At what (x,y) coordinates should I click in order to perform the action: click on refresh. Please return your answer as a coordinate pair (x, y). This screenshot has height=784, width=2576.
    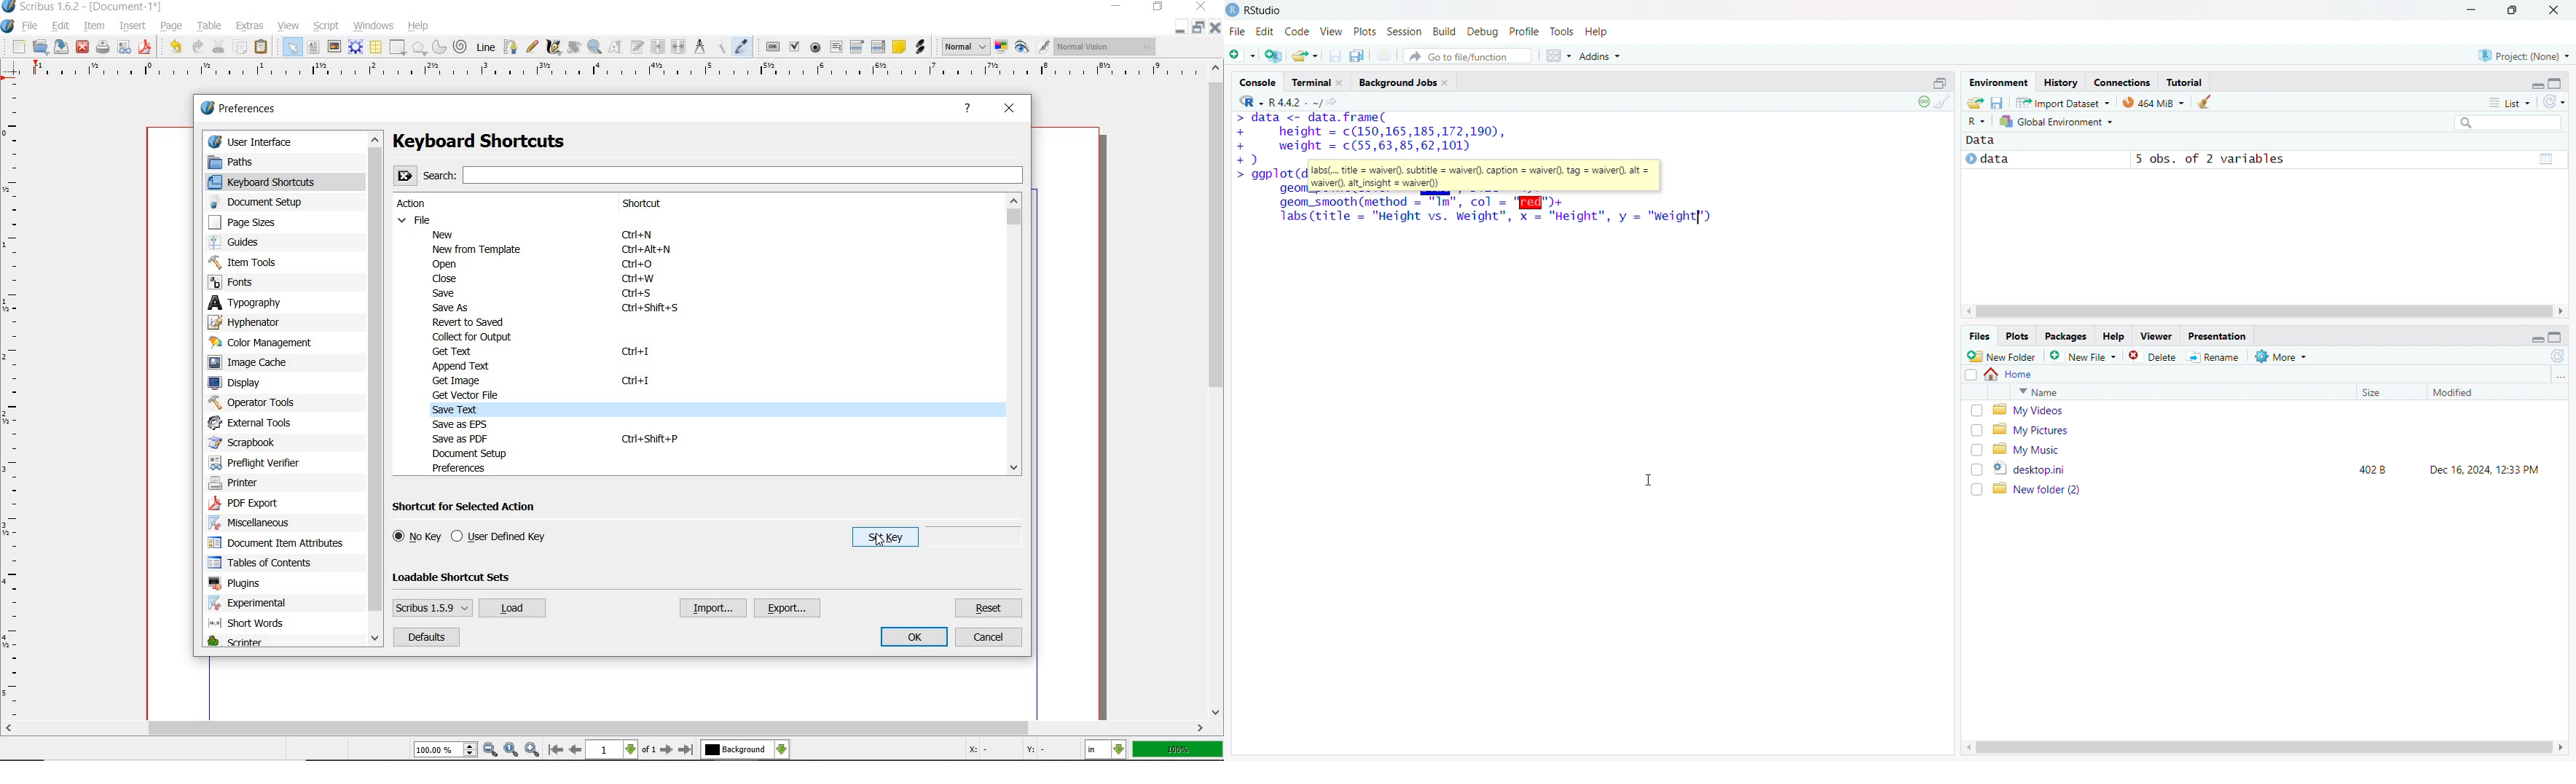
    Looking at the image, I should click on (2558, 356).